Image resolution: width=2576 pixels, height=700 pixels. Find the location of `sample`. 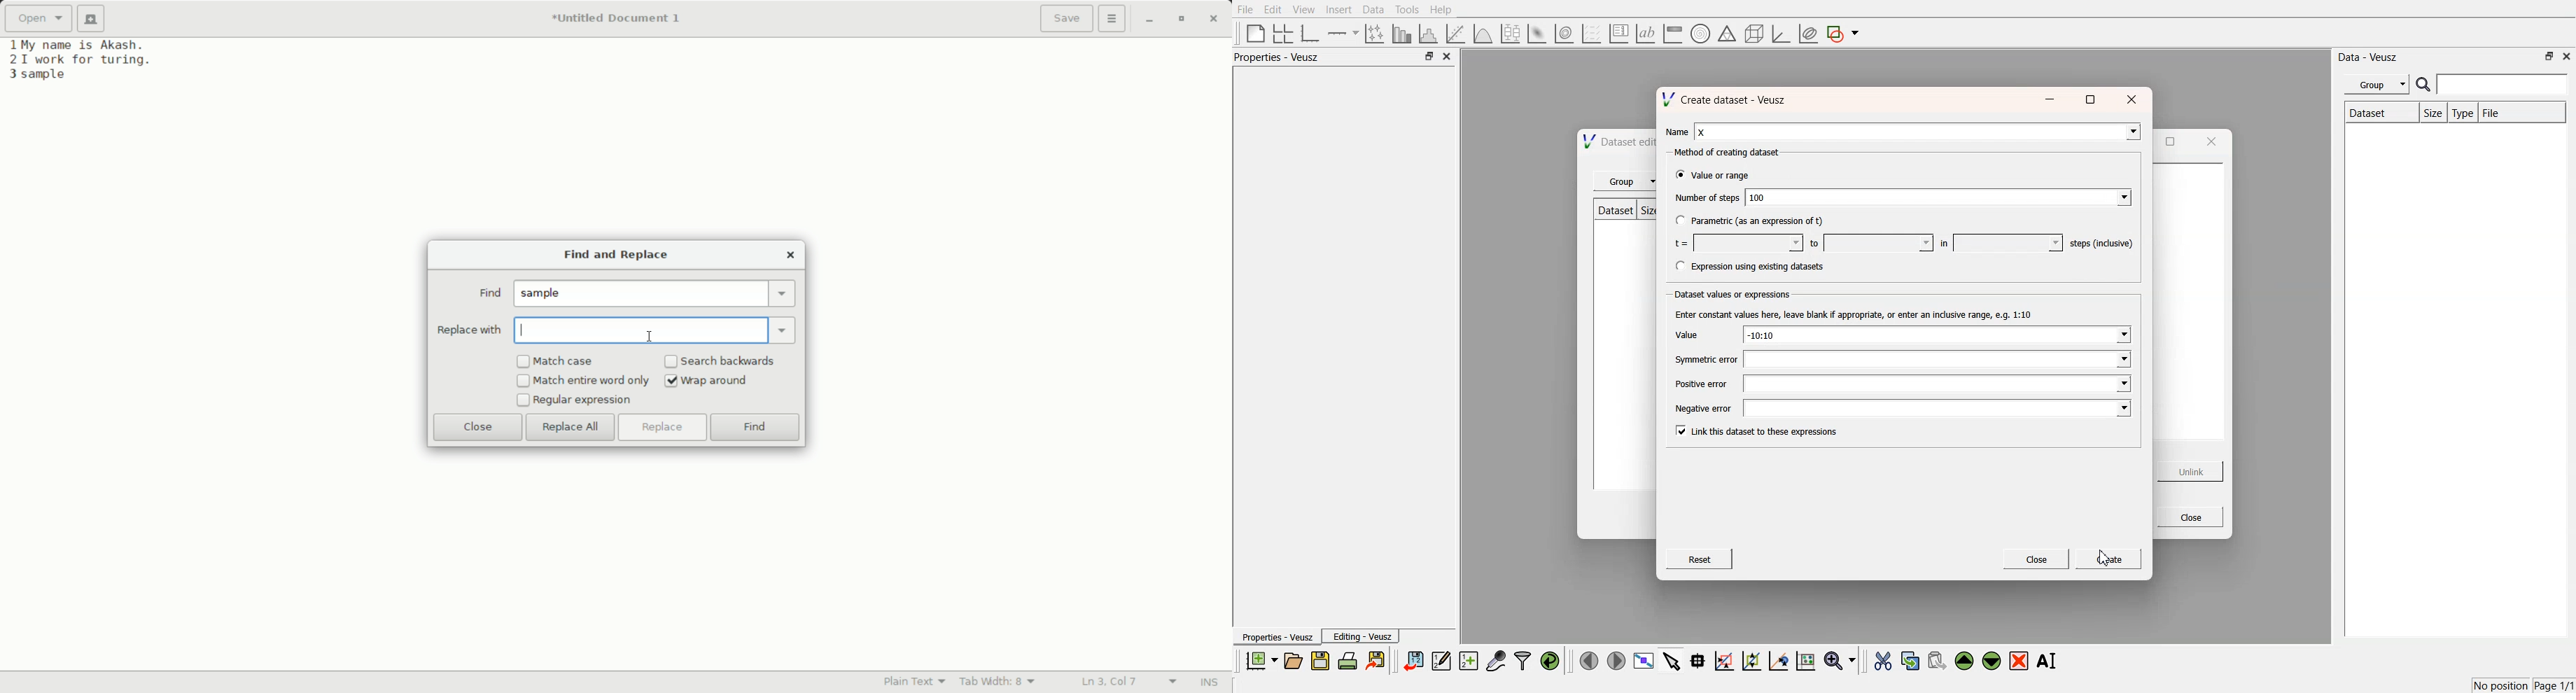

sample is located at coordinates (544, 294).